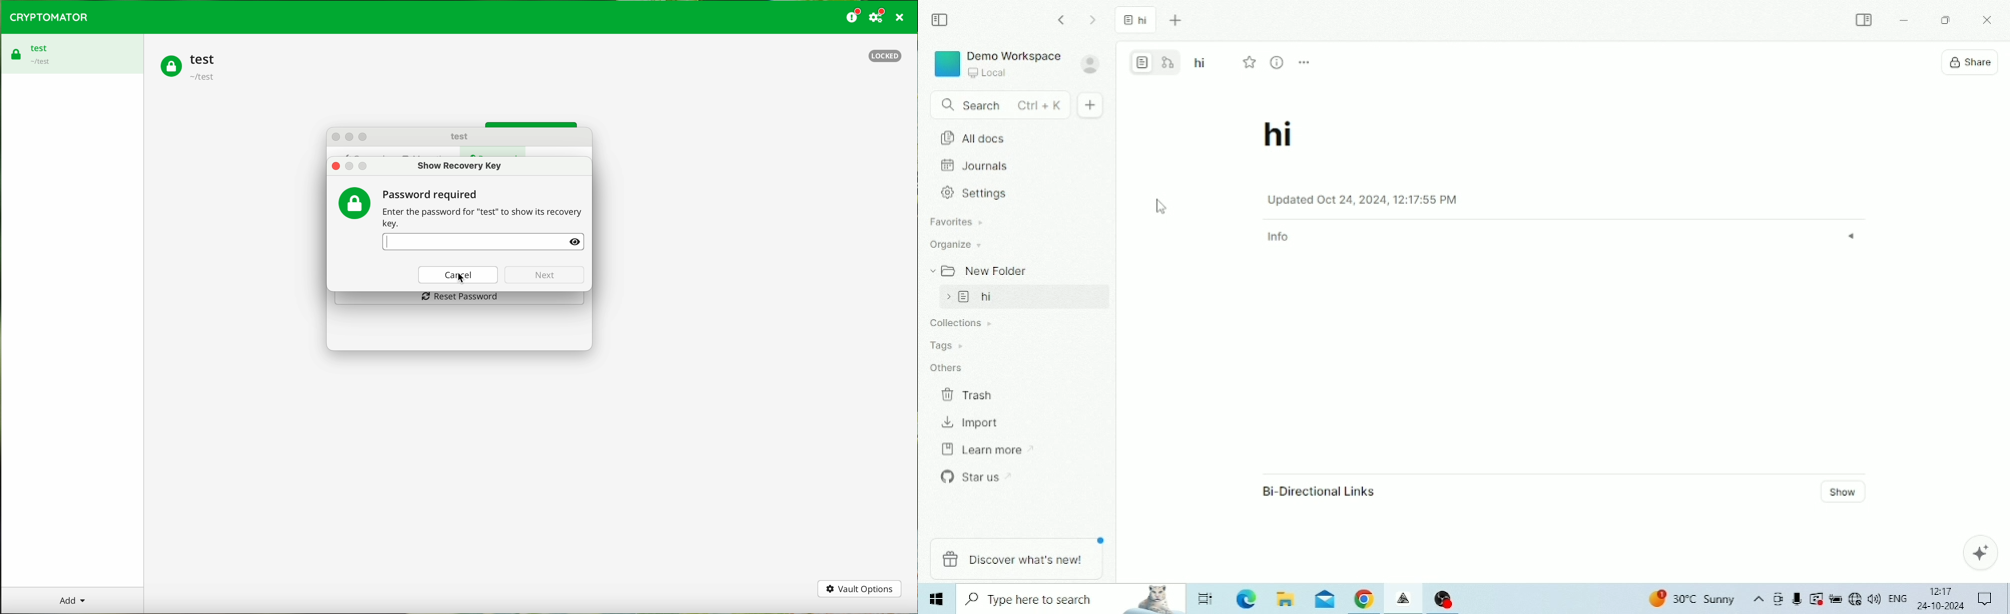  I want to click on New doc, so click(1092, 105).